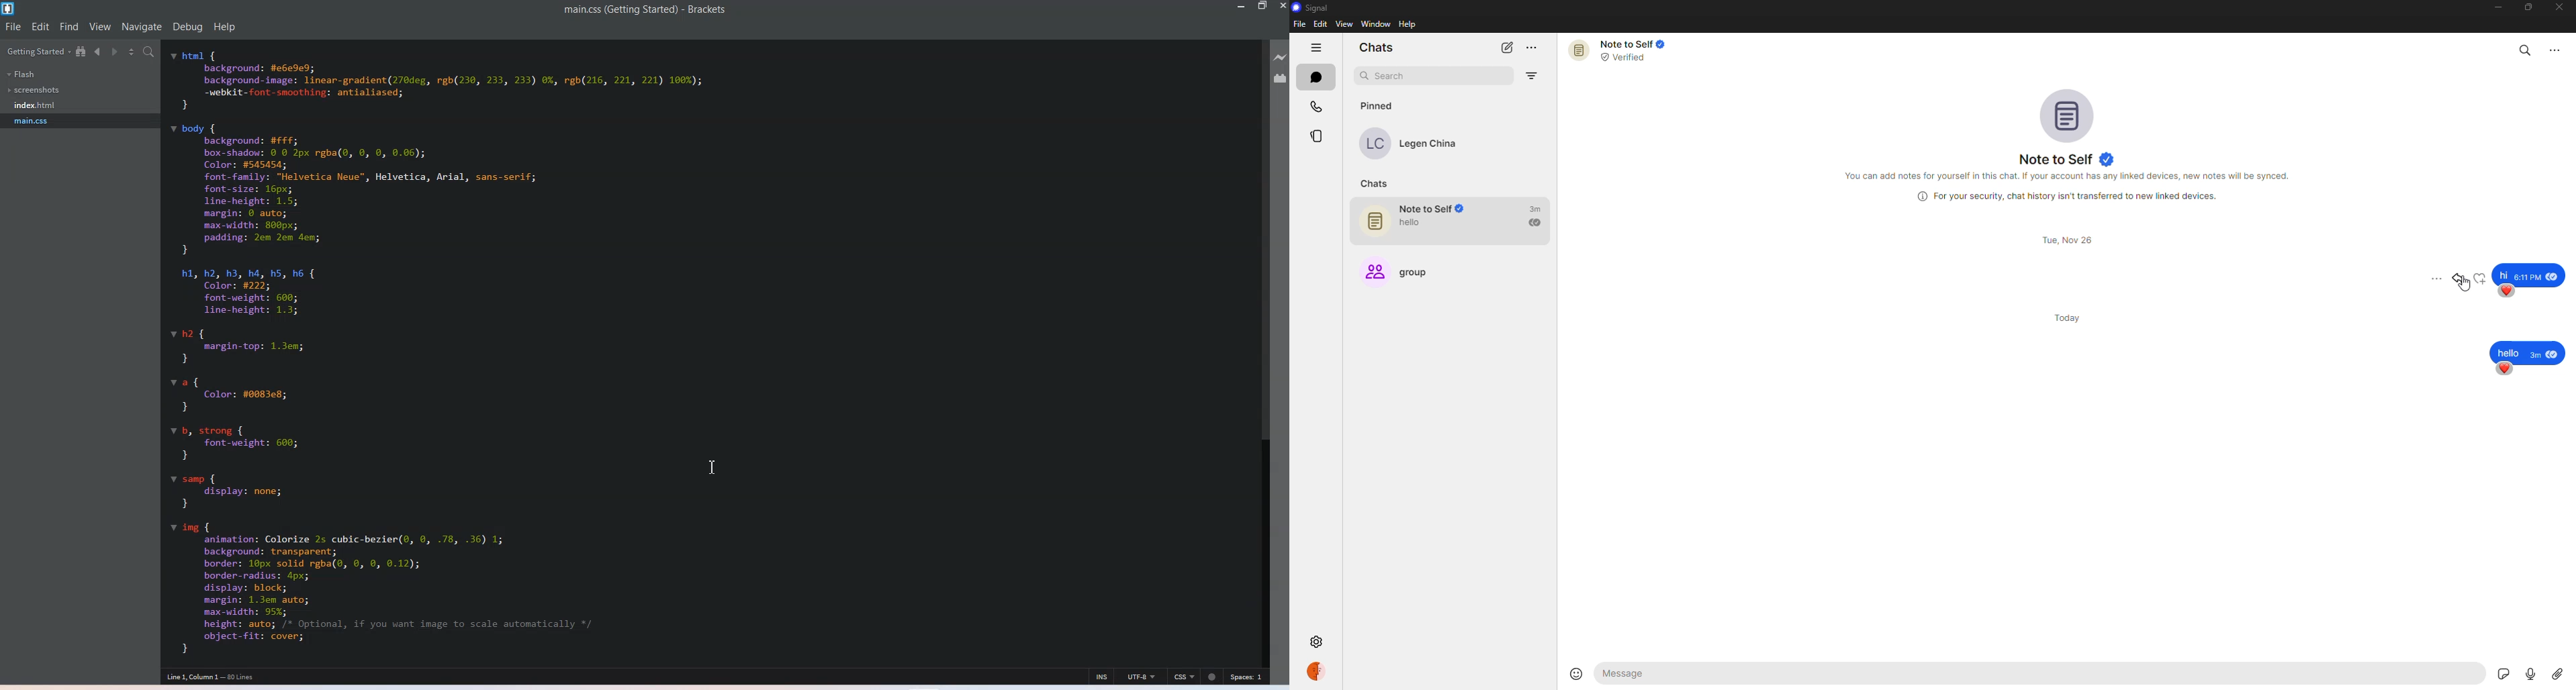 This screenshot has width=2576, height=700. What do you see at coordinates (2529, 273) in the screenshot?
I see `message` at bounding box center [2529, 273].